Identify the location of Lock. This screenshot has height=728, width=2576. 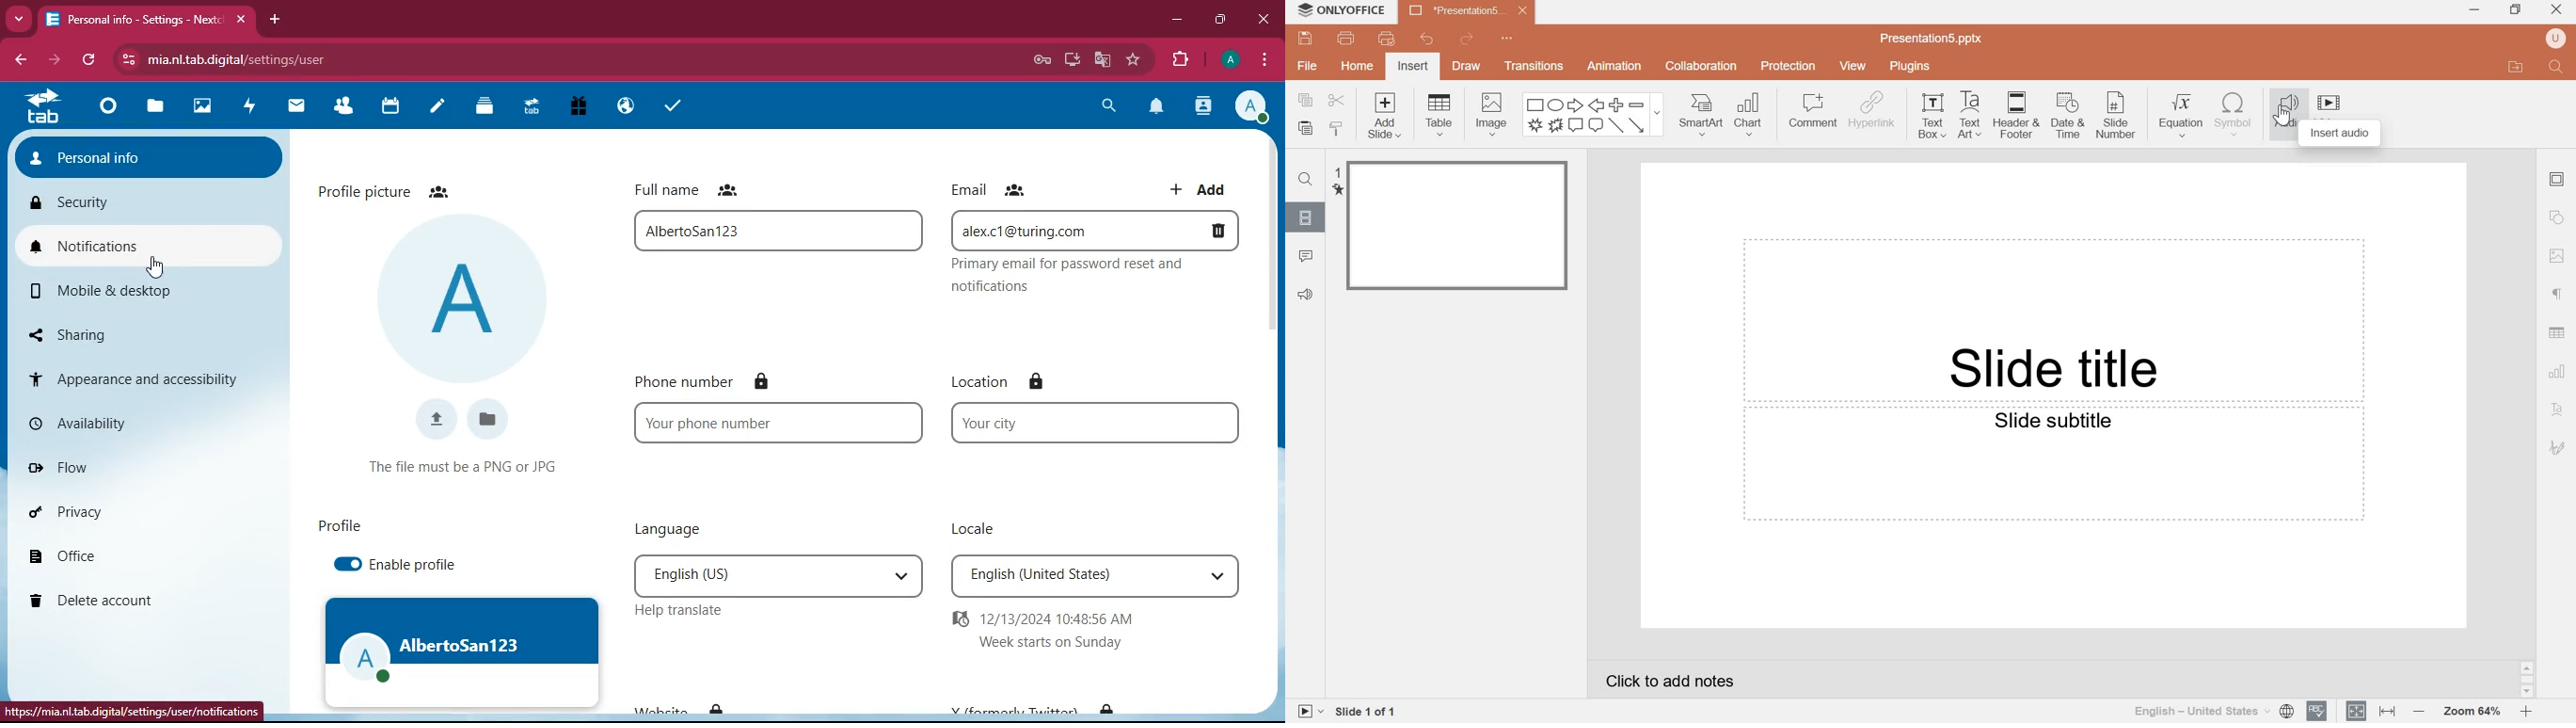
(771, 380).